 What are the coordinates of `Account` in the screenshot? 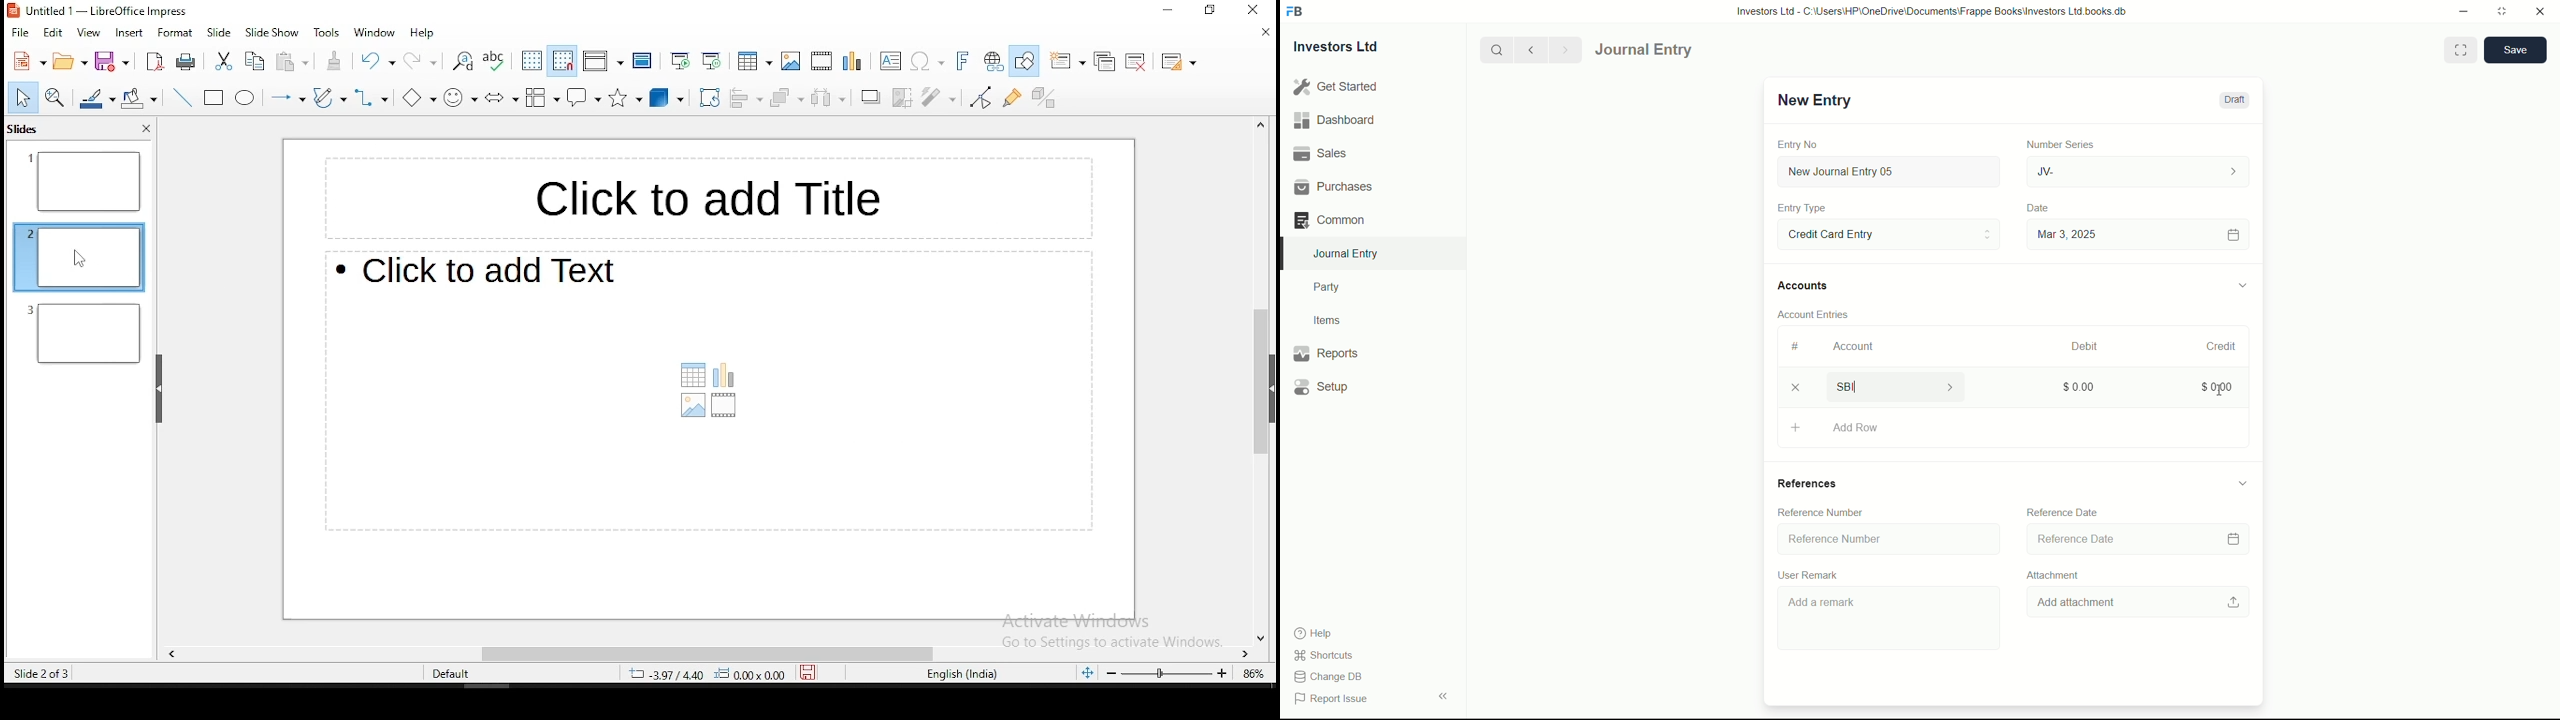 It's located at (1854, 346).